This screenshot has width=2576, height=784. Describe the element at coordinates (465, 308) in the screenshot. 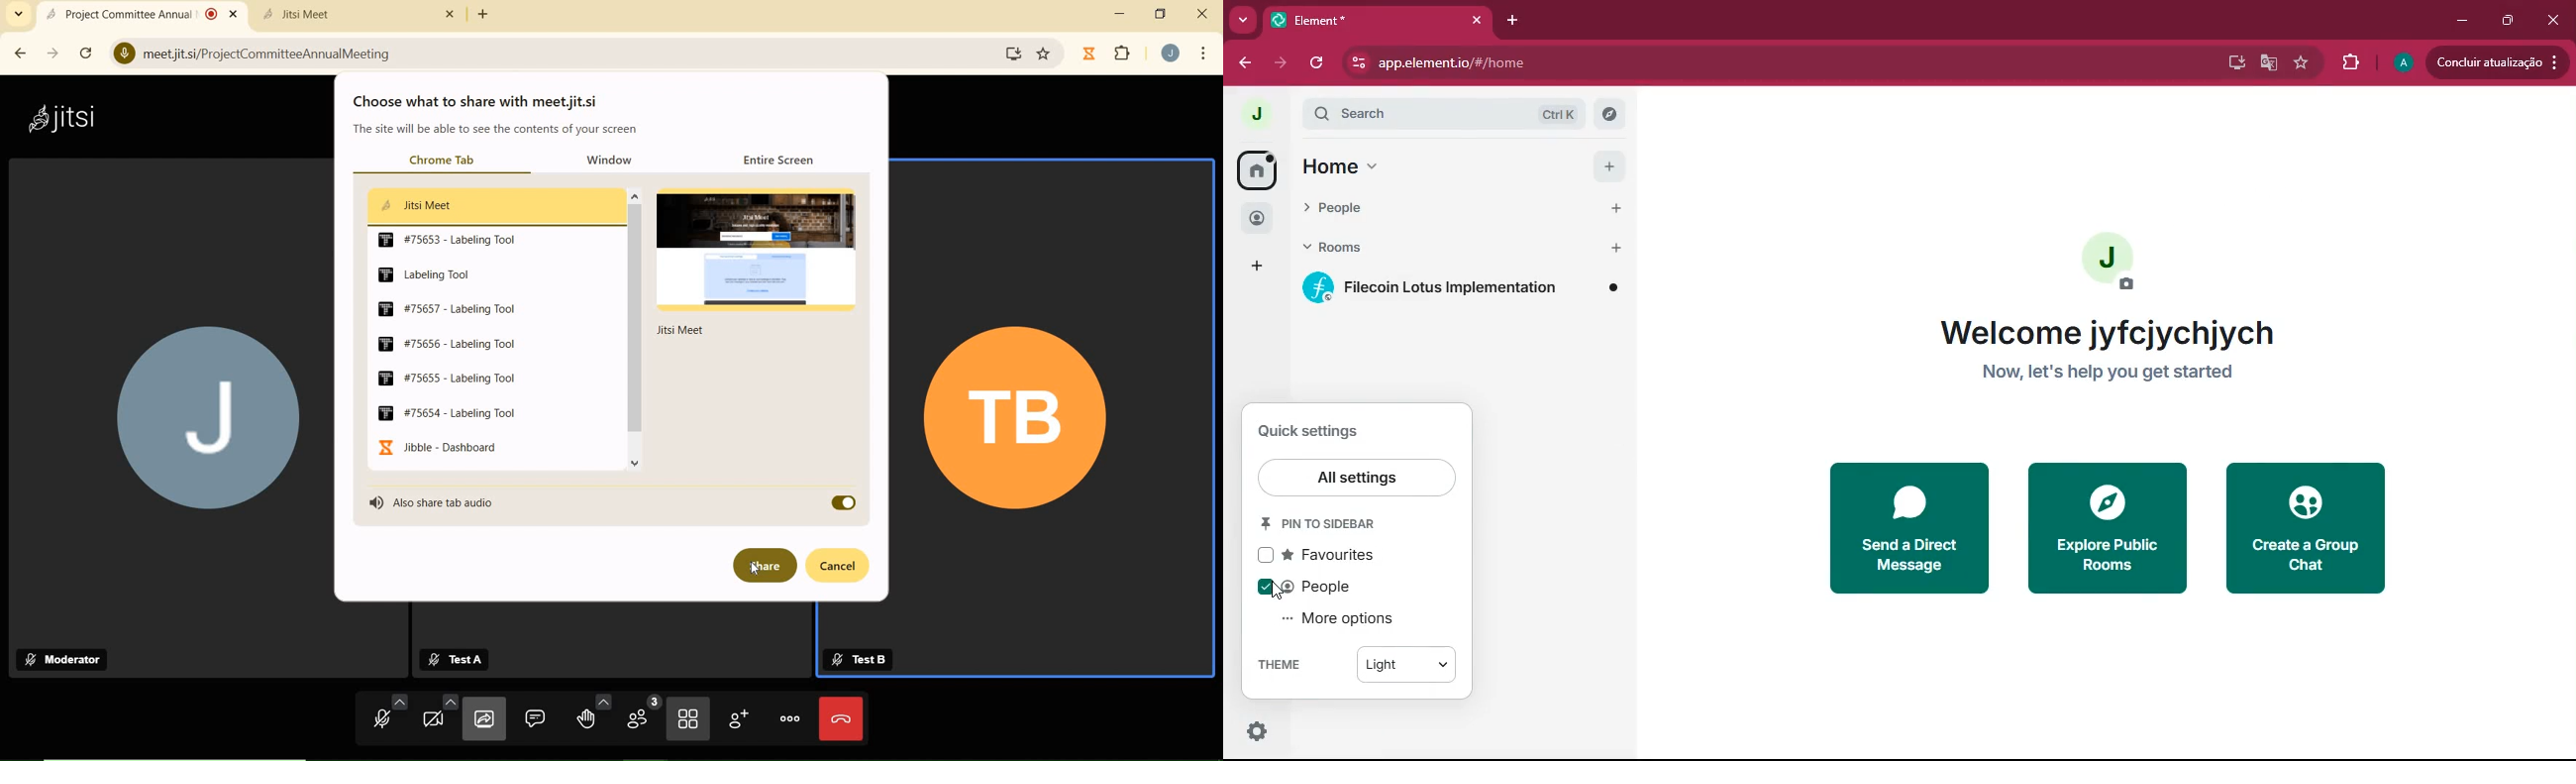

I see `#75657 - Labeling Tool` at that location.